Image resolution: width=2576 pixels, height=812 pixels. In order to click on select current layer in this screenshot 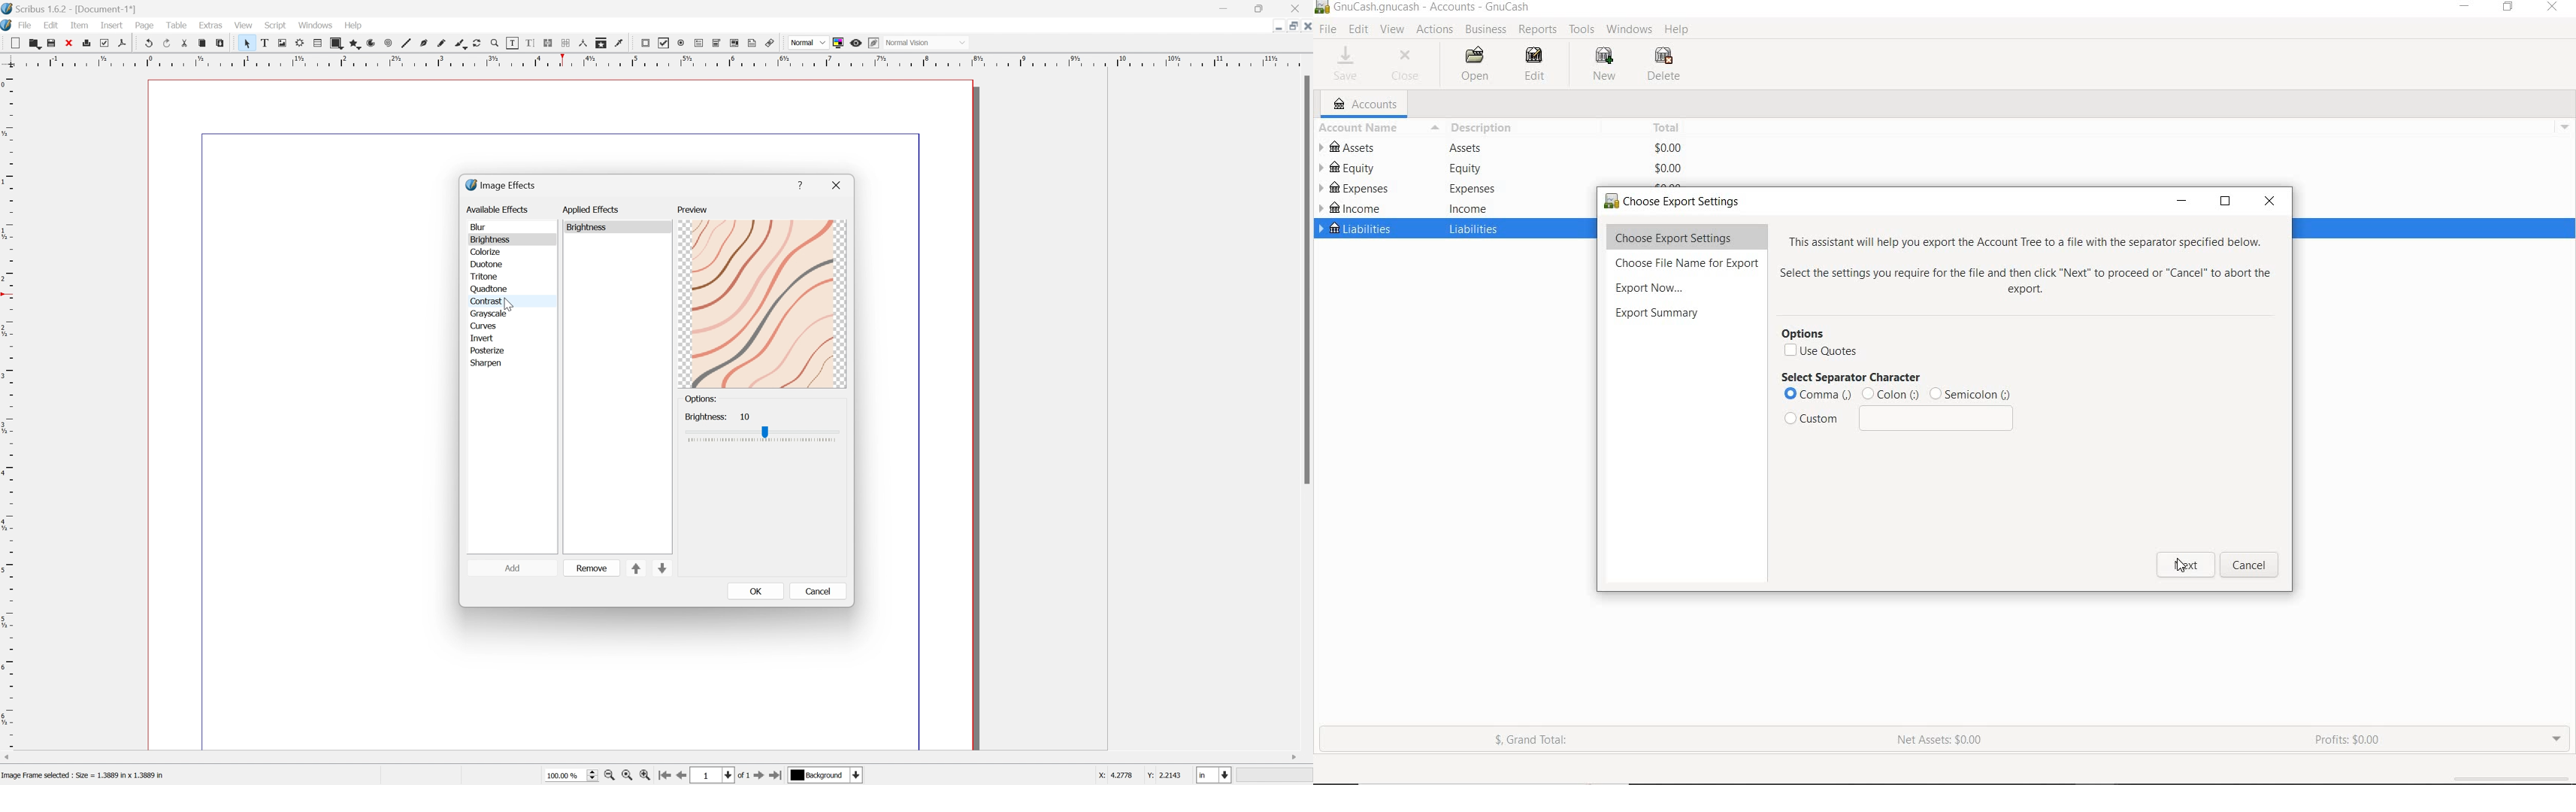, I will do `click(828, 776)`.